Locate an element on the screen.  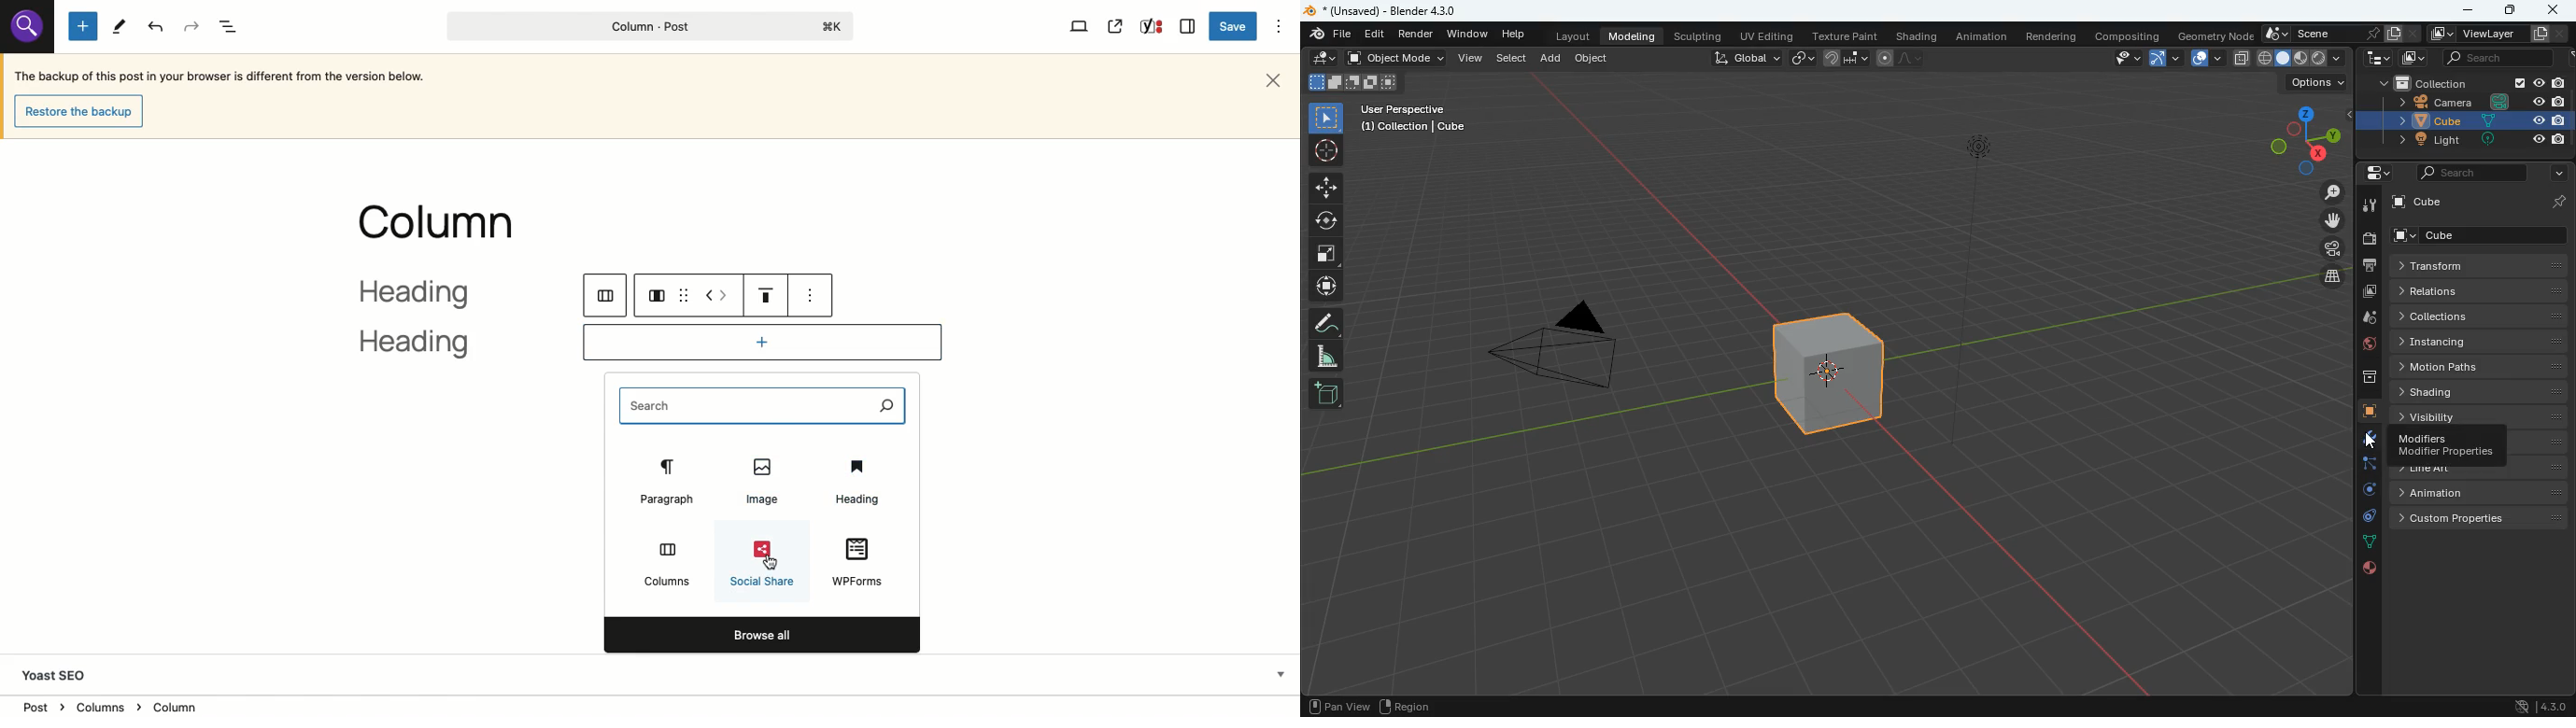
Save is located at coordinates (1236, 27).